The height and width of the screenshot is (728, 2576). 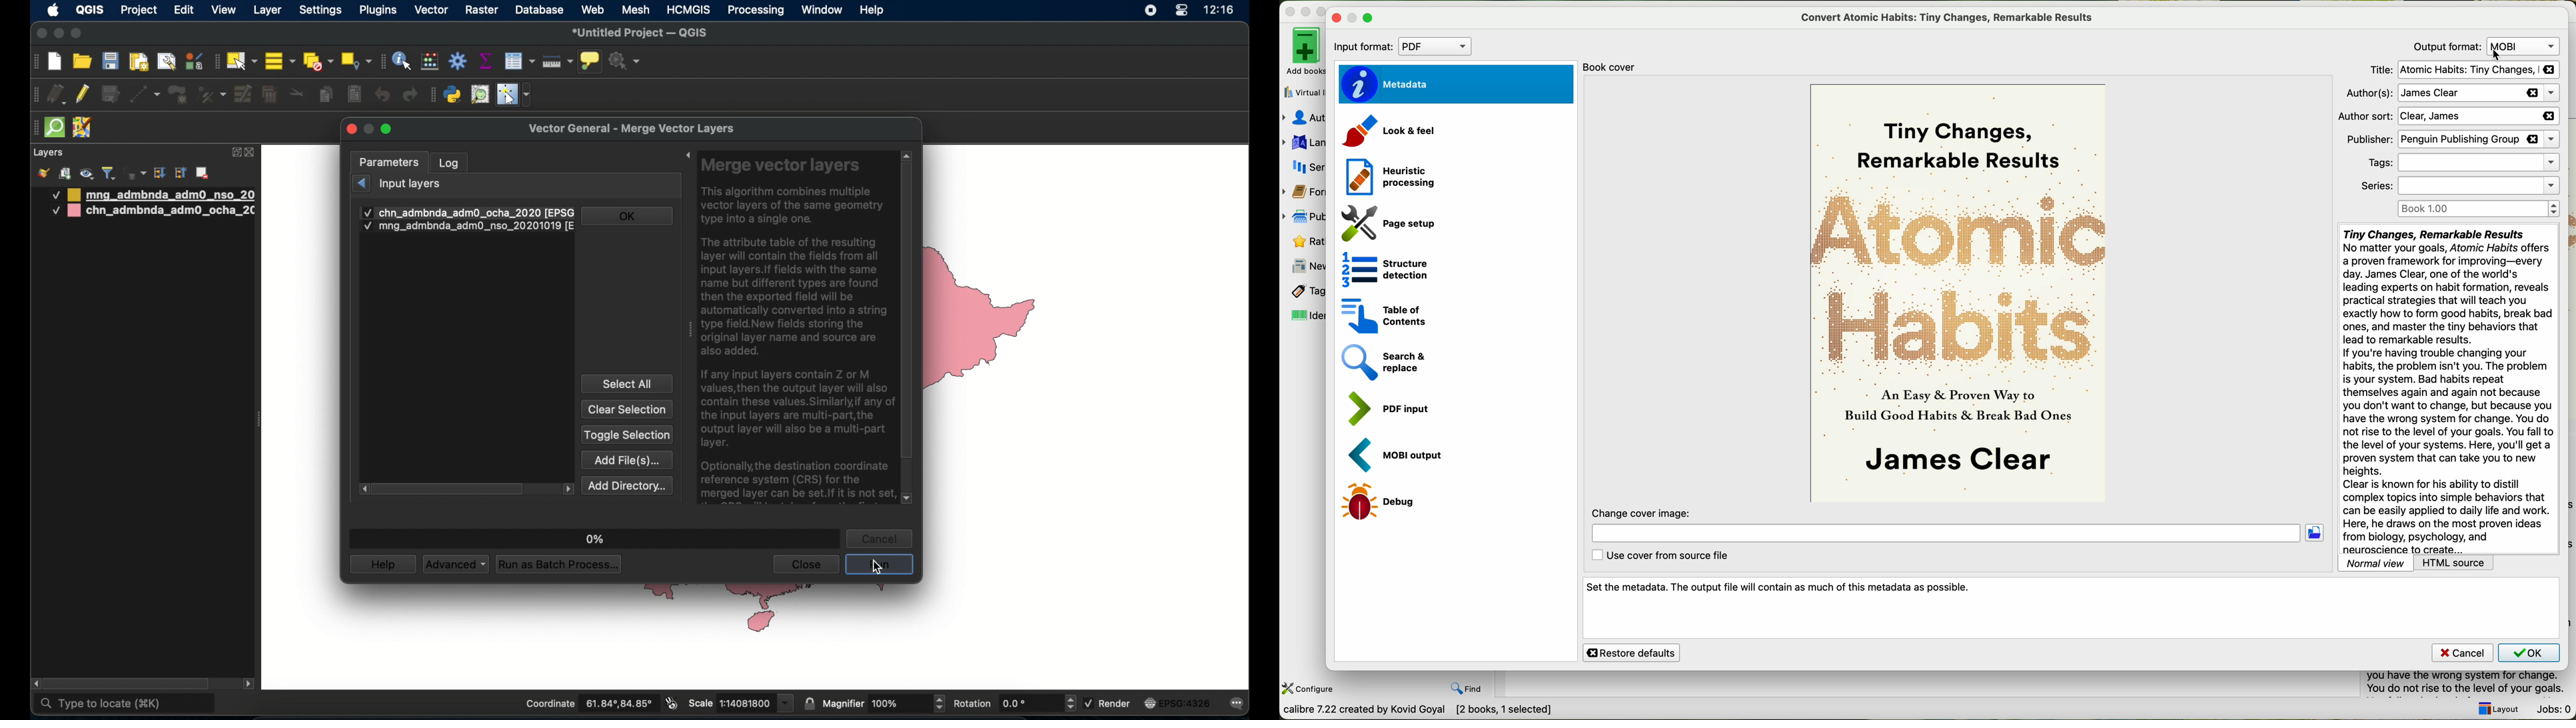 I want to click on click on output format, so click(x=2486, y=46).